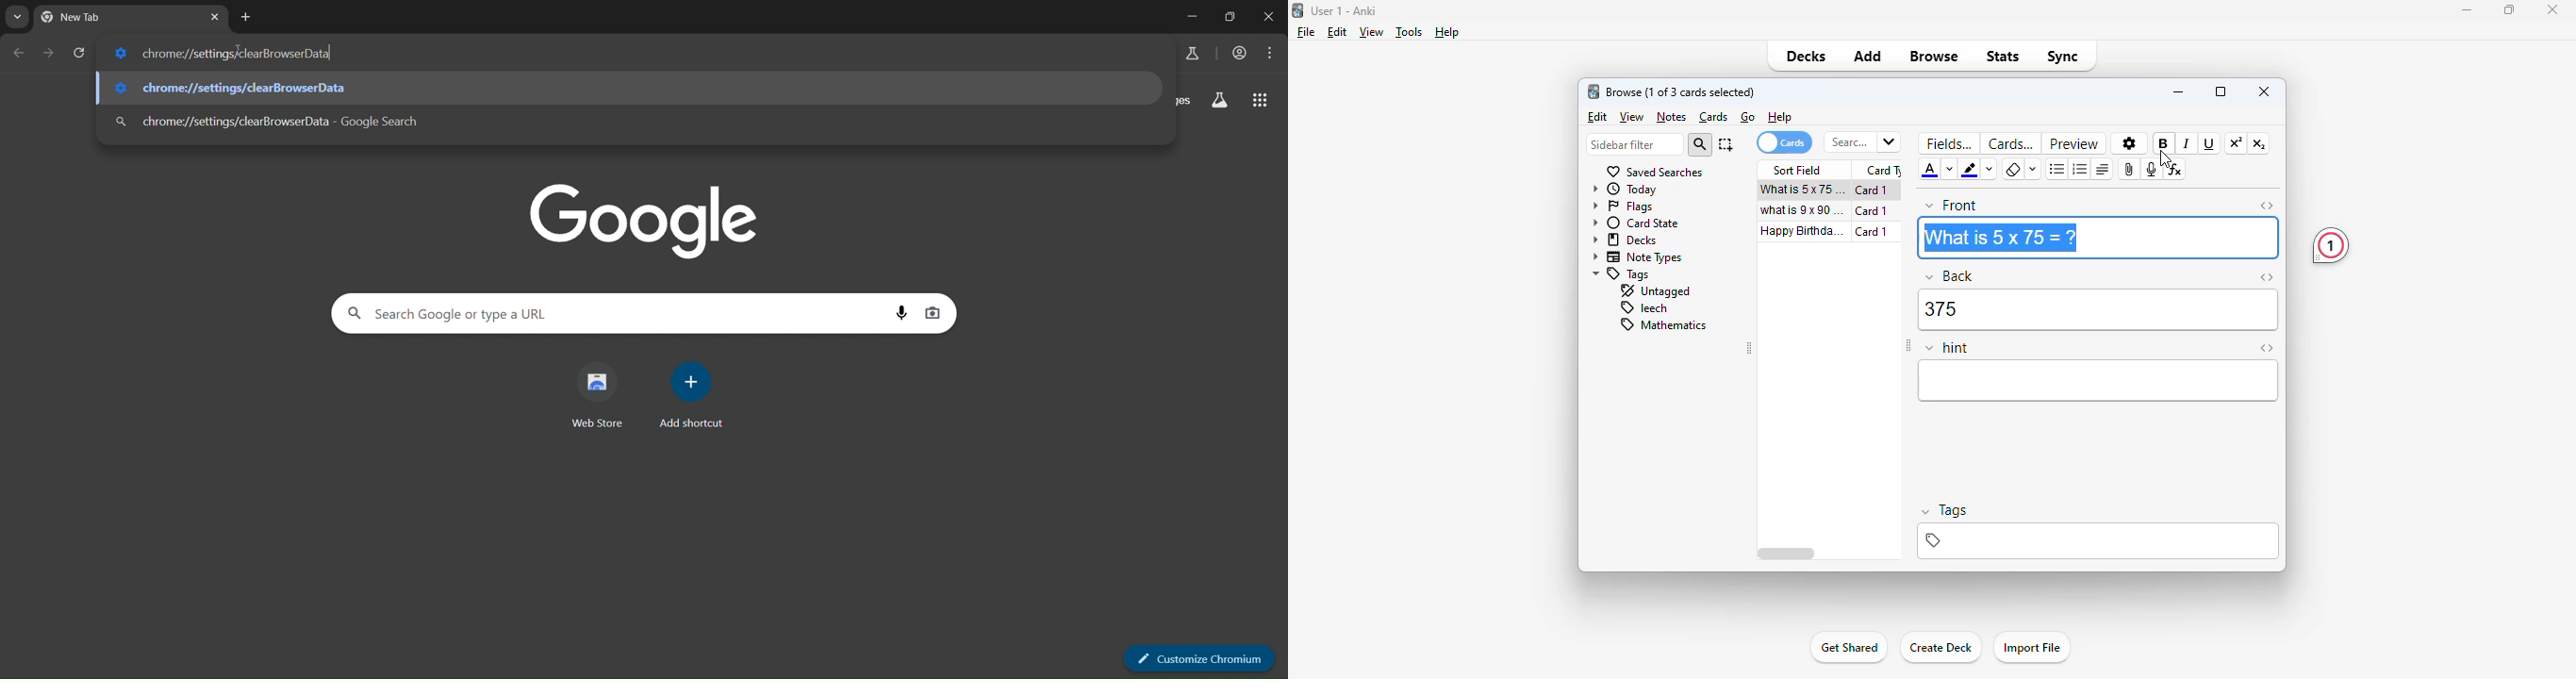  Describe the element at coordinates (1635, 257) in the screenshot. I see `note types` at that location.